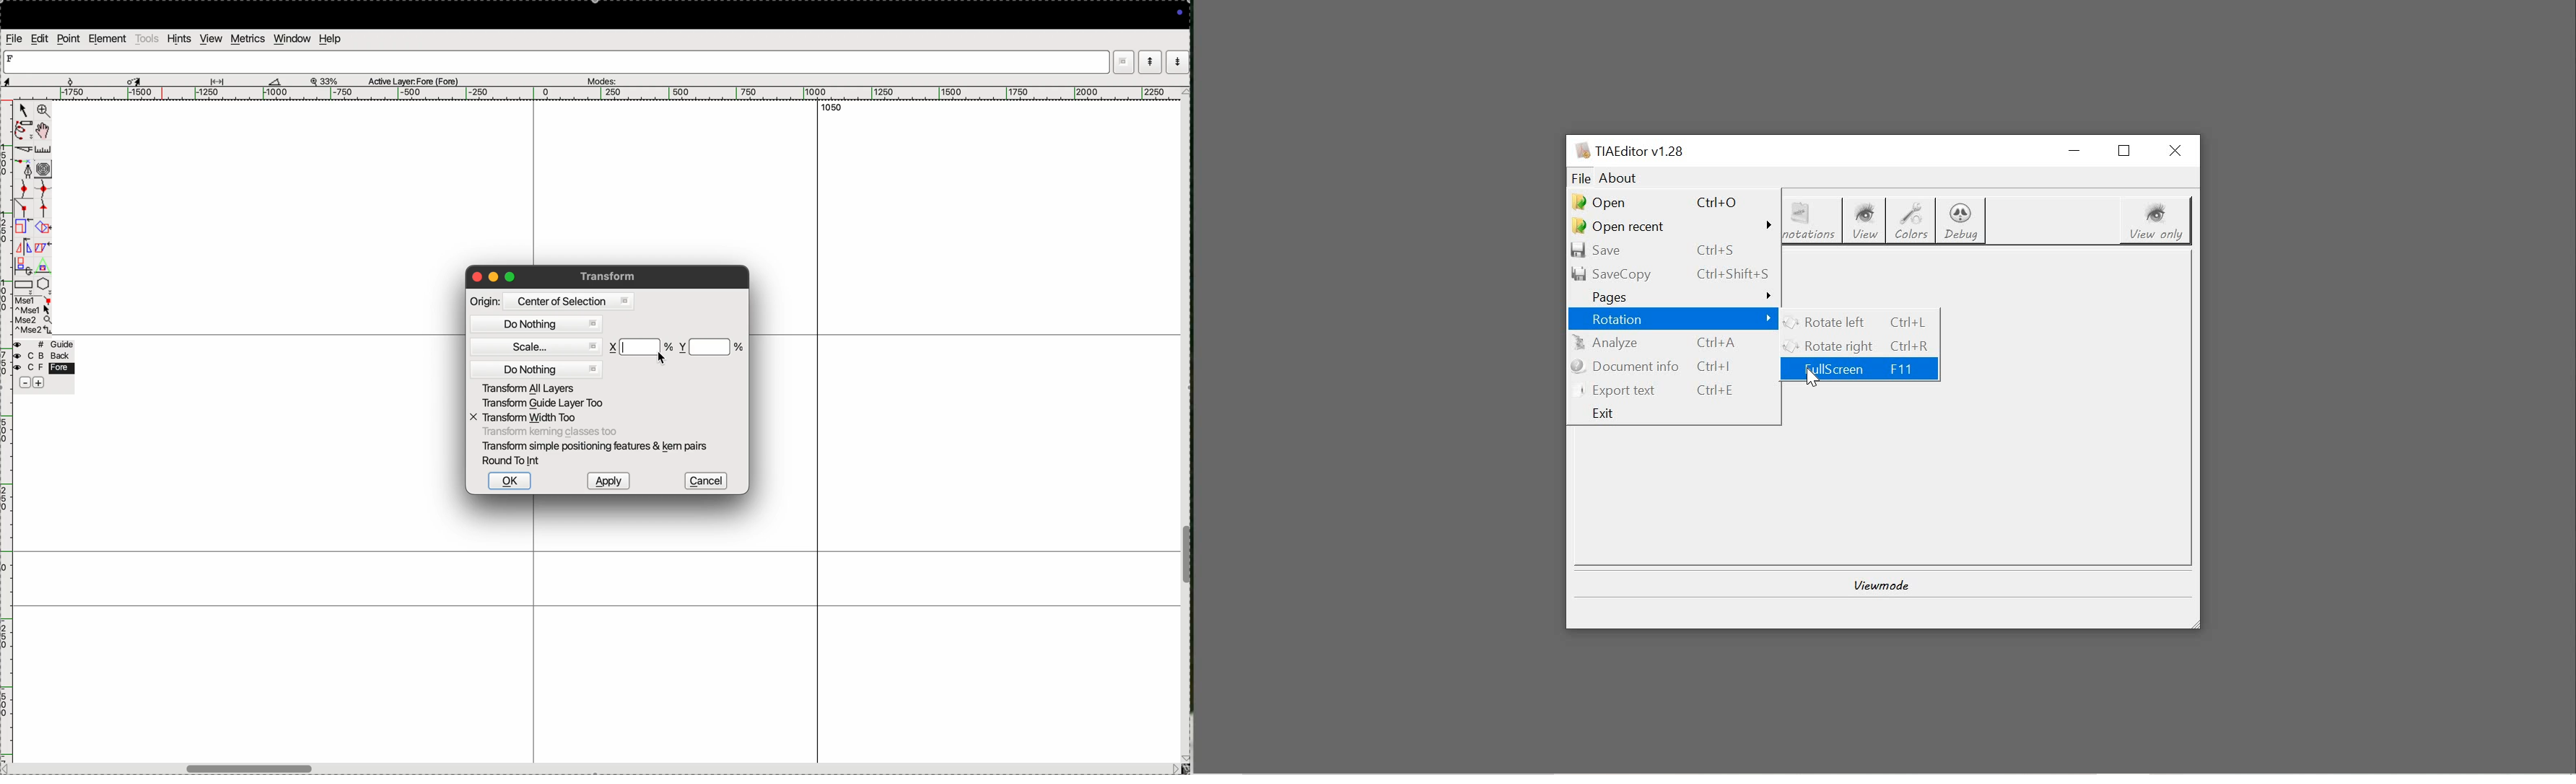 This screenshot has width=2576, height=784. Describe the element at coordinates (49, 150) in the screenshot. I see `ruler` at that location.